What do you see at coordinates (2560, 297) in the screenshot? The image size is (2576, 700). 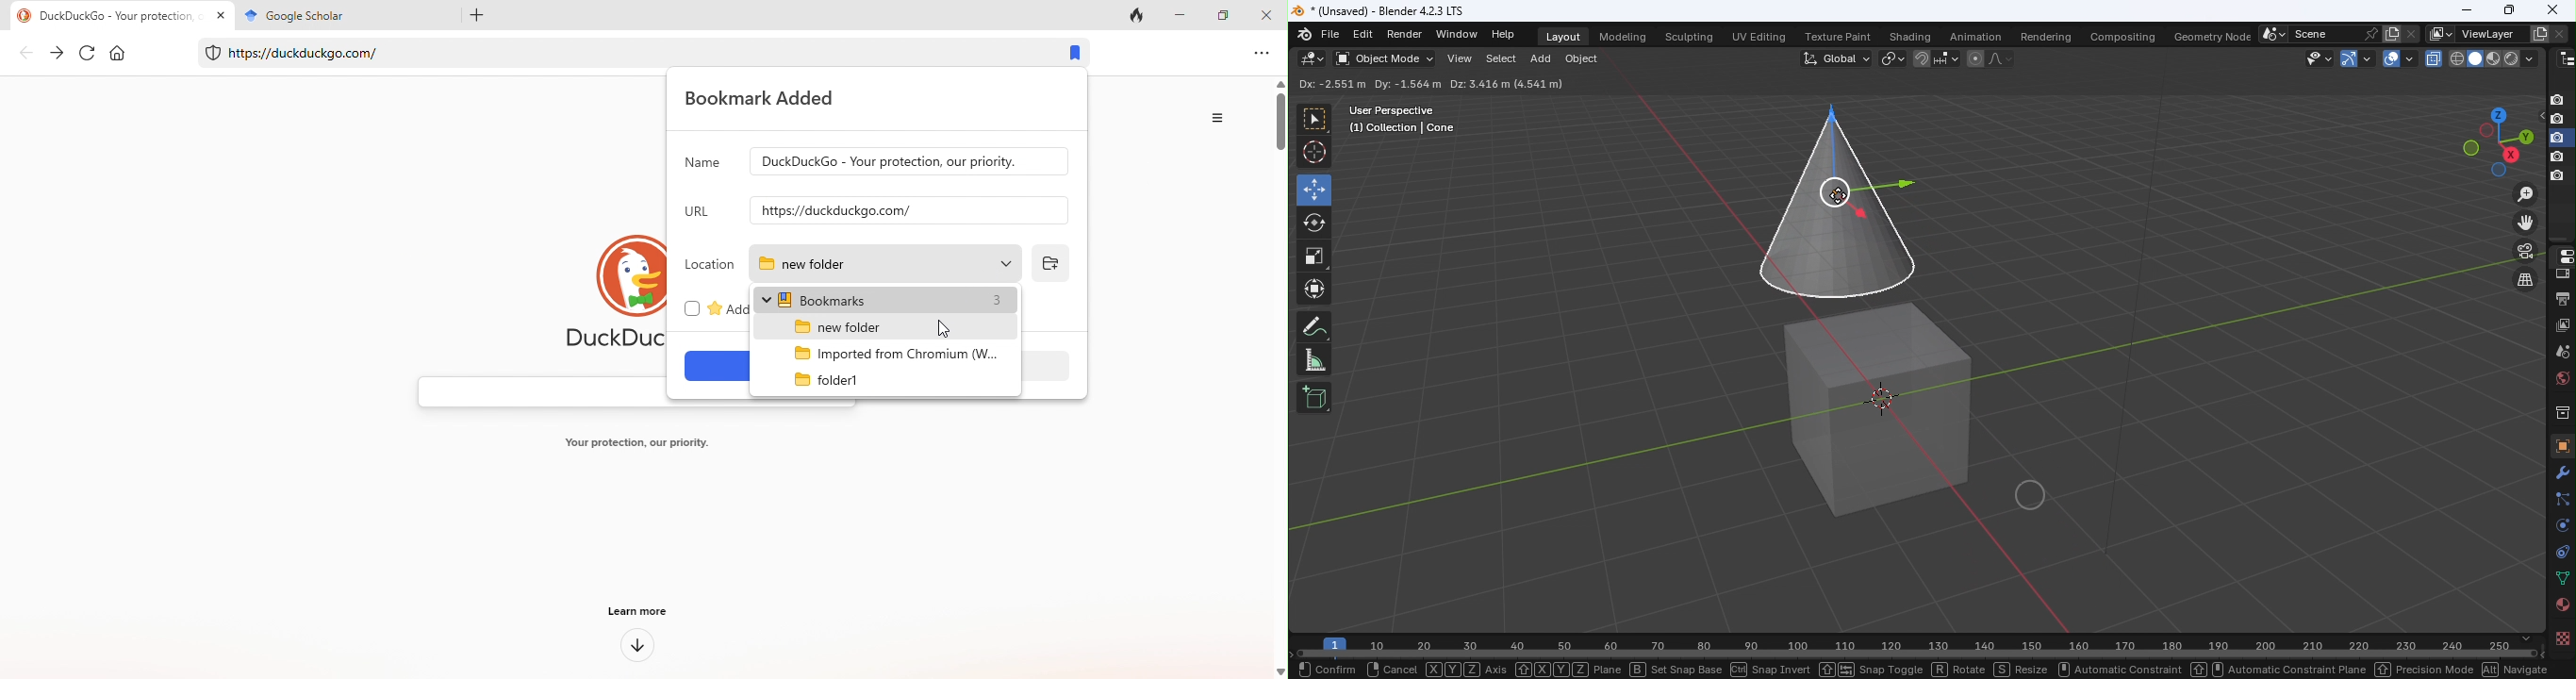 I see `Output` at bounding box center [2560, 297].